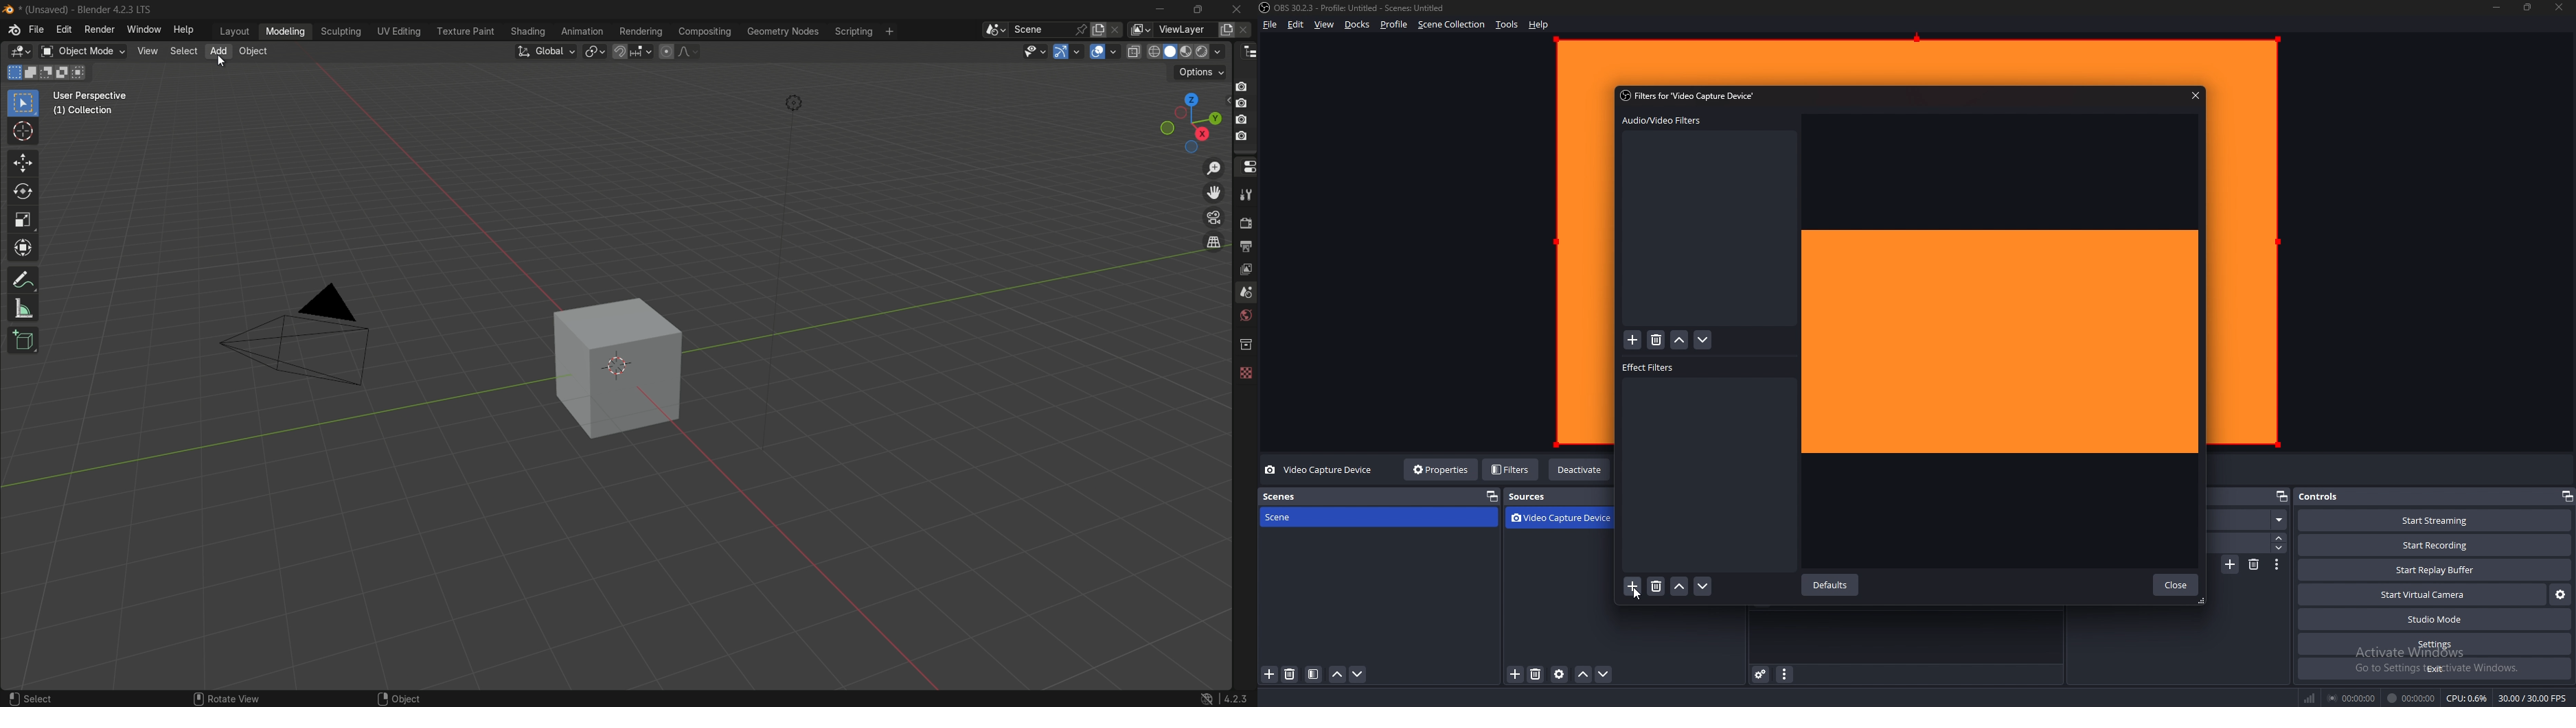  Describe the element at coordinates (1680, 341) in the screenshot. I see `move filter up` at that location.